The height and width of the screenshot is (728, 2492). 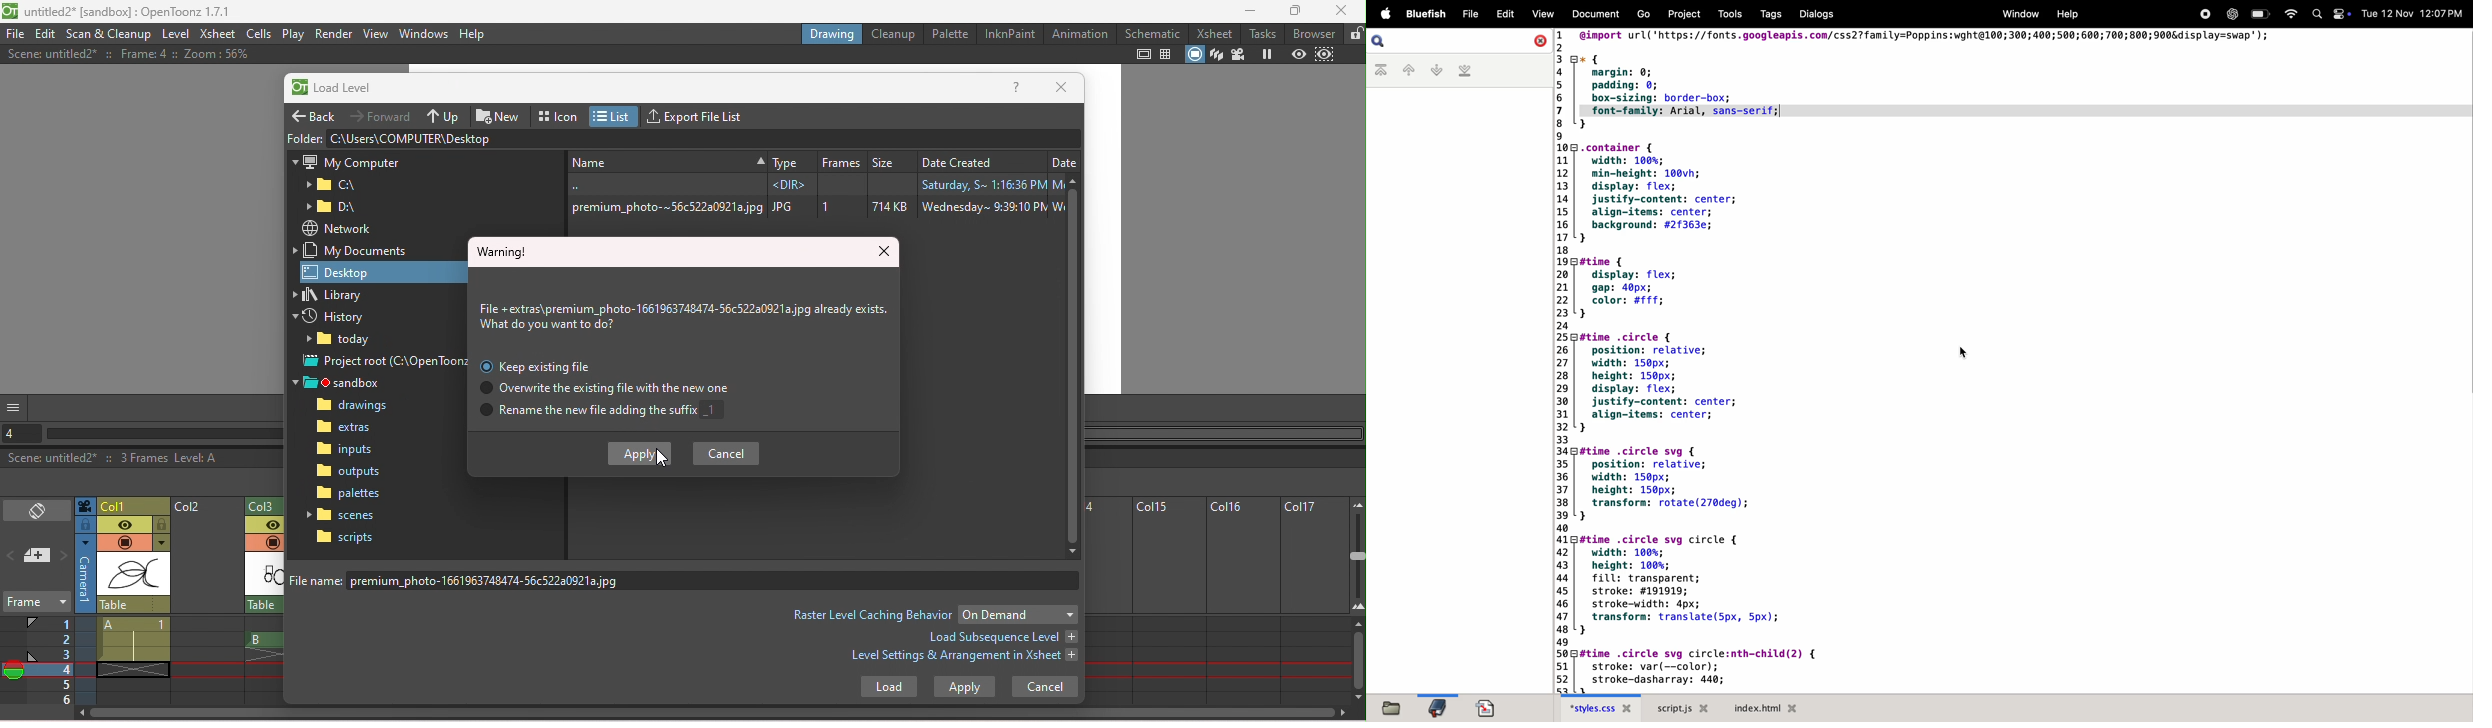 What do you see at coordinates (424, 32) in the screenshot?
I see `Windows` at bounding box center [424, 32].